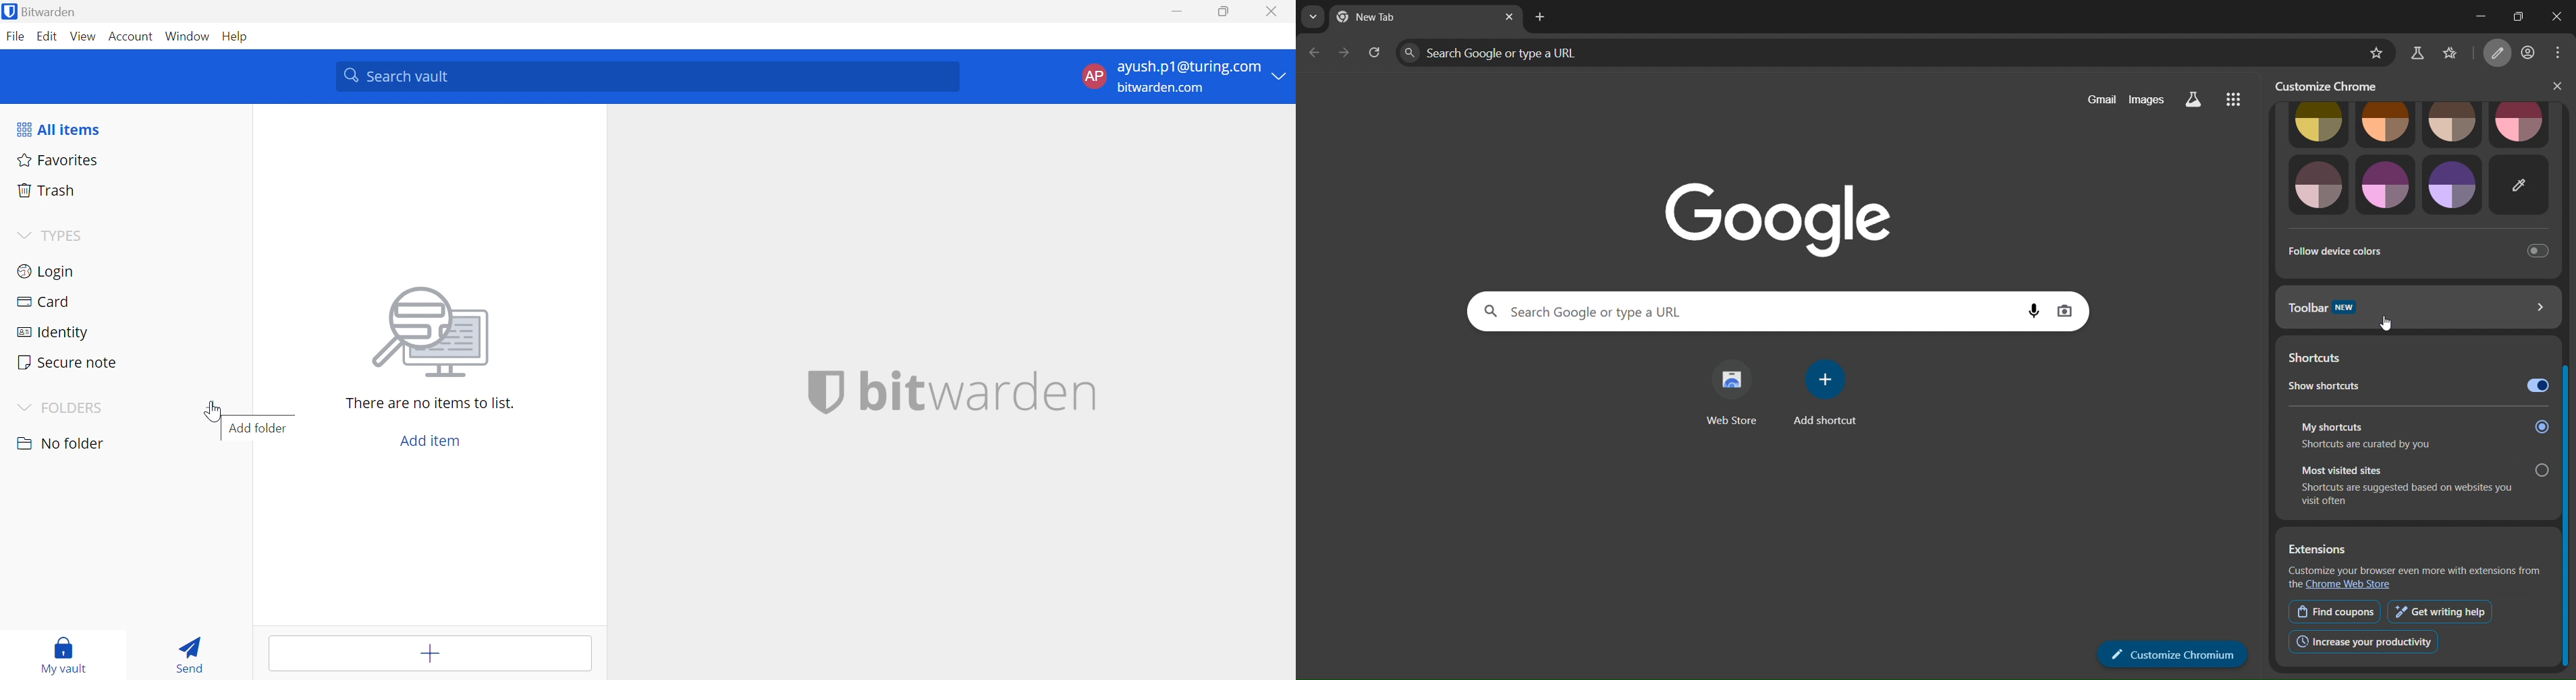 The height and width of the screenshot is (700, 2576). What do you see at coordinates (67, 361) in the screenshot?
I see `Secure note` at bounding box center [67, 361].